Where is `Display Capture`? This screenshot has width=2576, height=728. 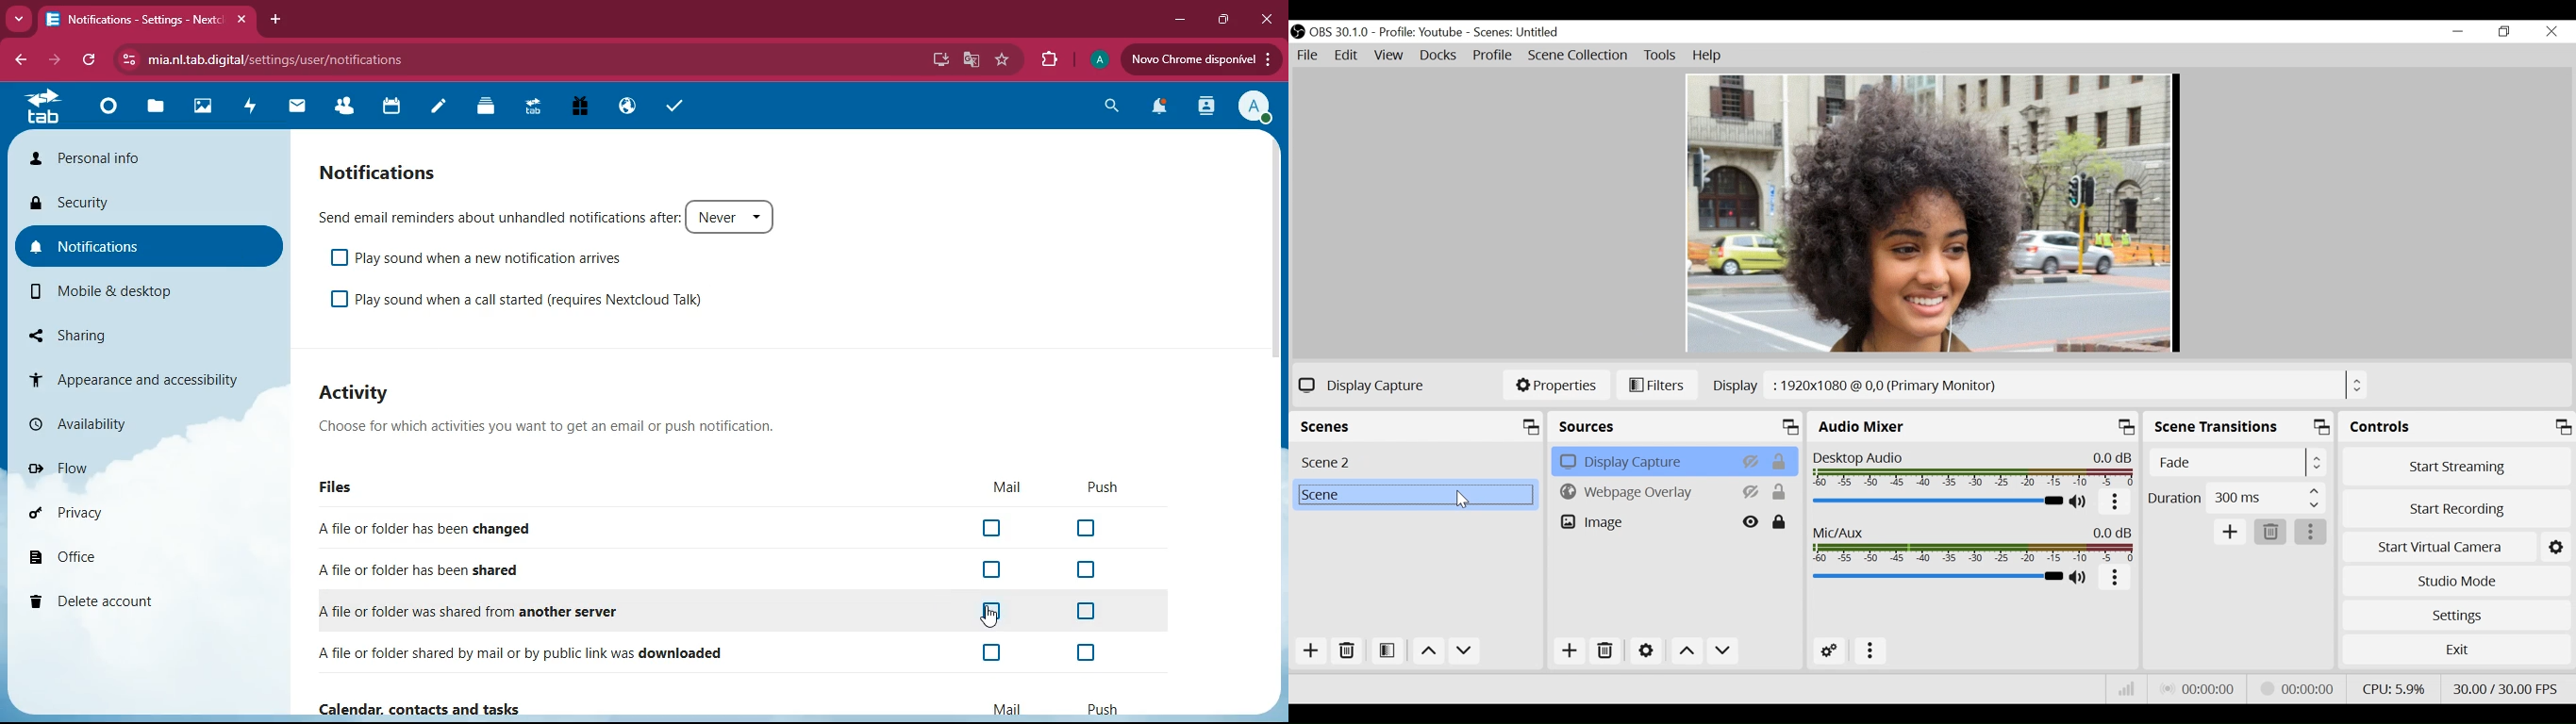 Display Capture is located at coordinates (1643, 461).